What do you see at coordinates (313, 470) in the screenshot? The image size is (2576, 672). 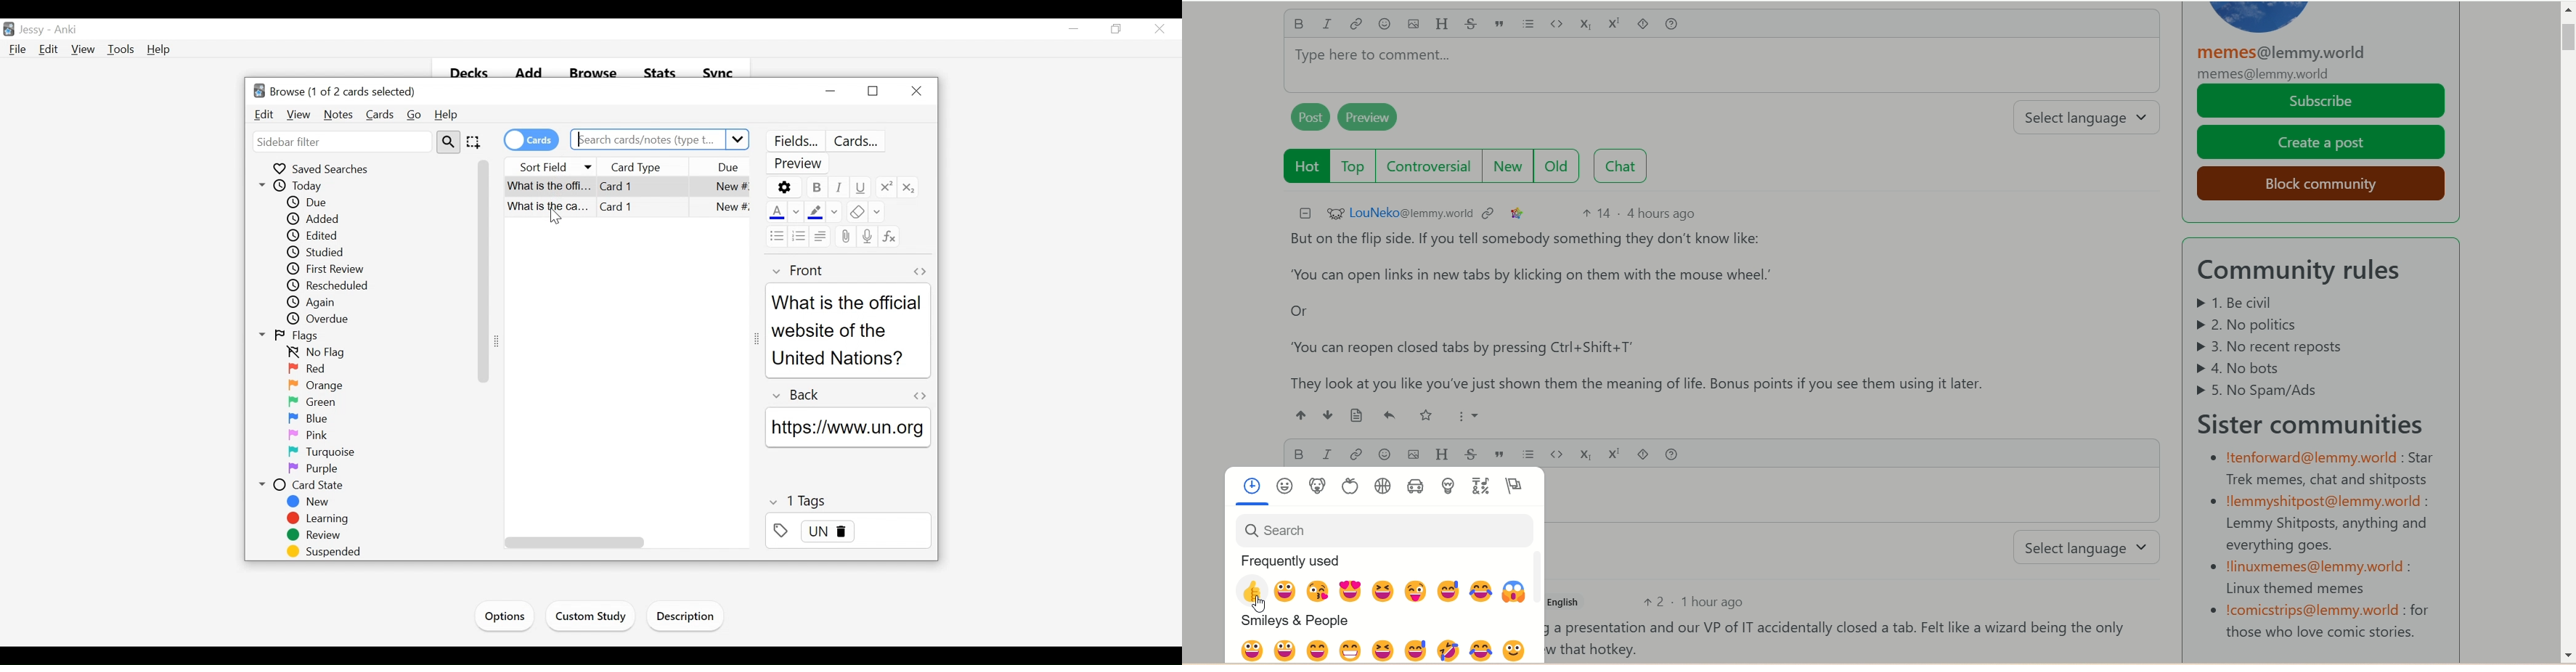 I see `Purple` at bounding box center [313, 470].